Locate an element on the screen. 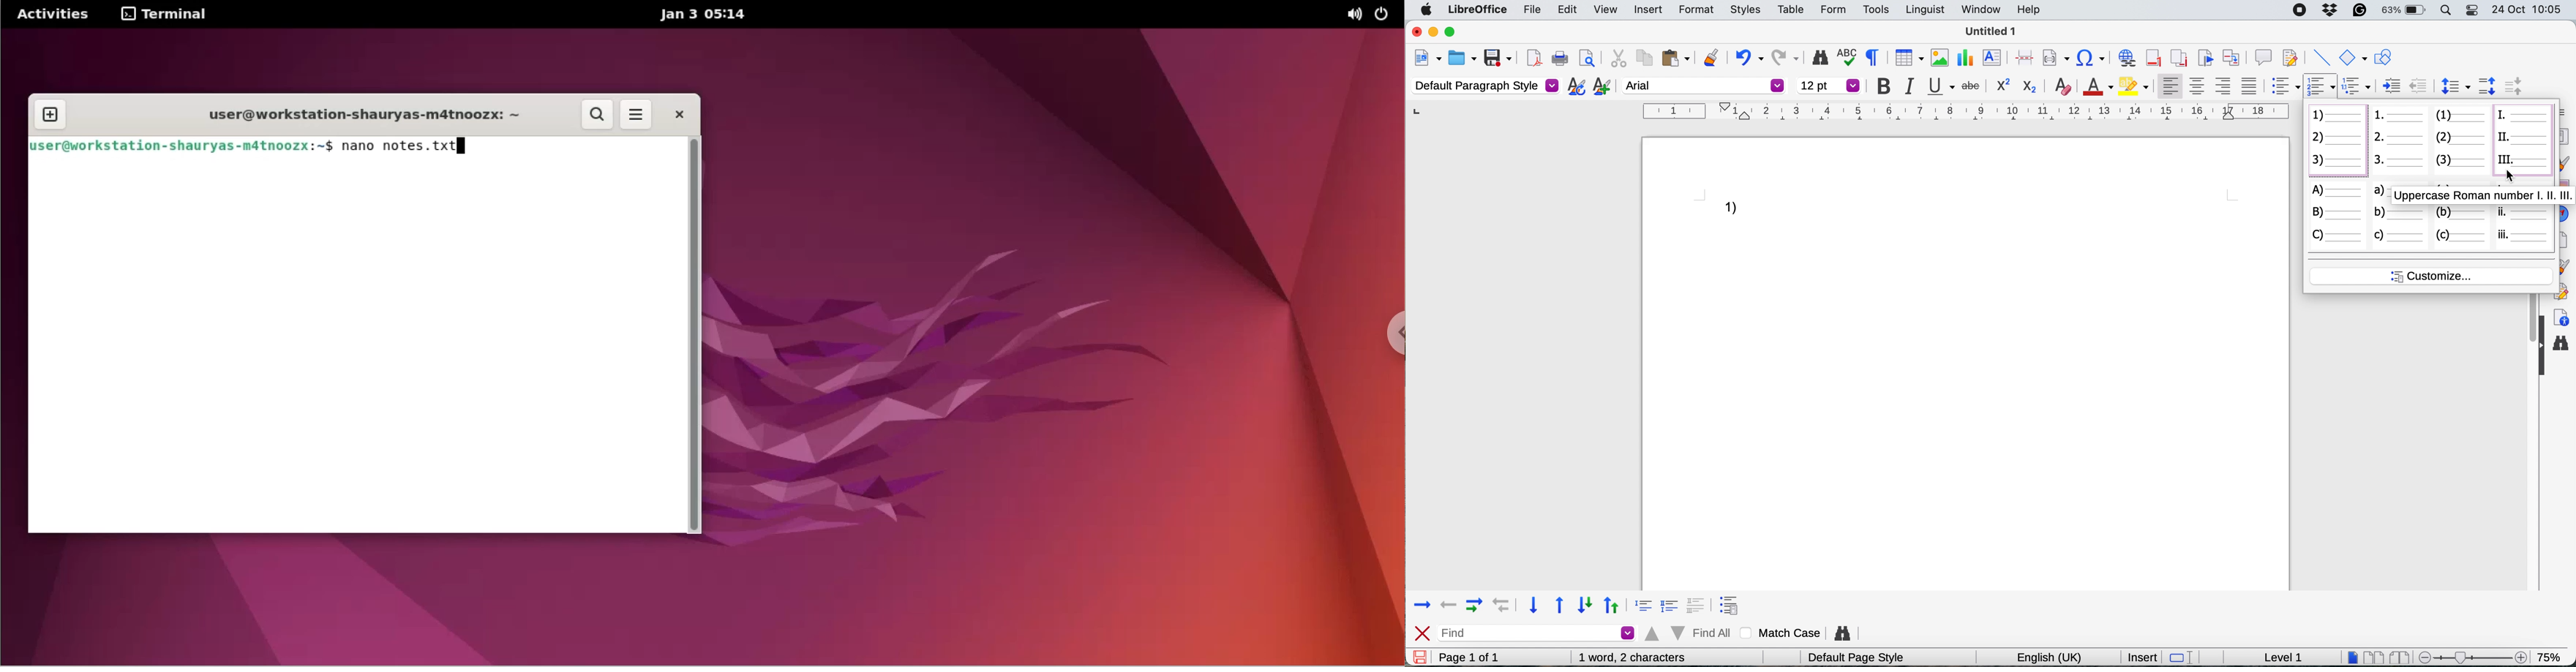 This screenshot has width=2576, height=672. close is located at coordinates (1415, 32).